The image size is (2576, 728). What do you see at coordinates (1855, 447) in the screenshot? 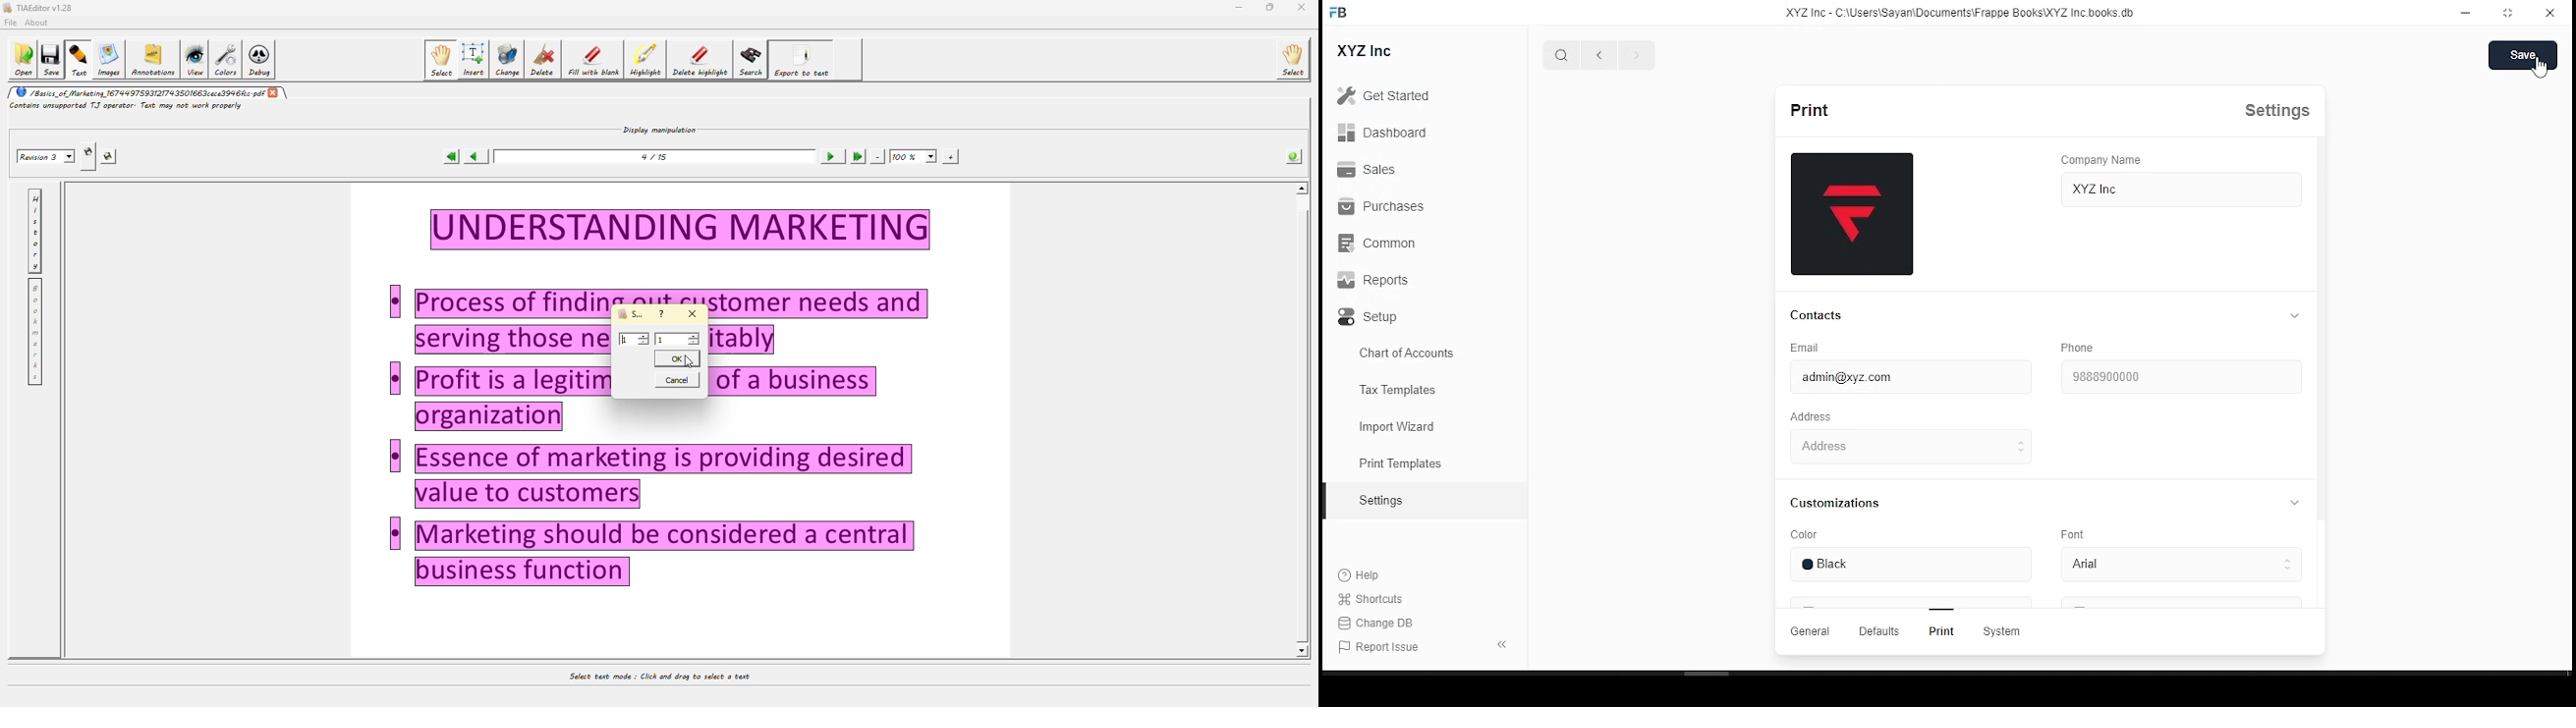
I see `Address` at bounding box center [1855, 447].